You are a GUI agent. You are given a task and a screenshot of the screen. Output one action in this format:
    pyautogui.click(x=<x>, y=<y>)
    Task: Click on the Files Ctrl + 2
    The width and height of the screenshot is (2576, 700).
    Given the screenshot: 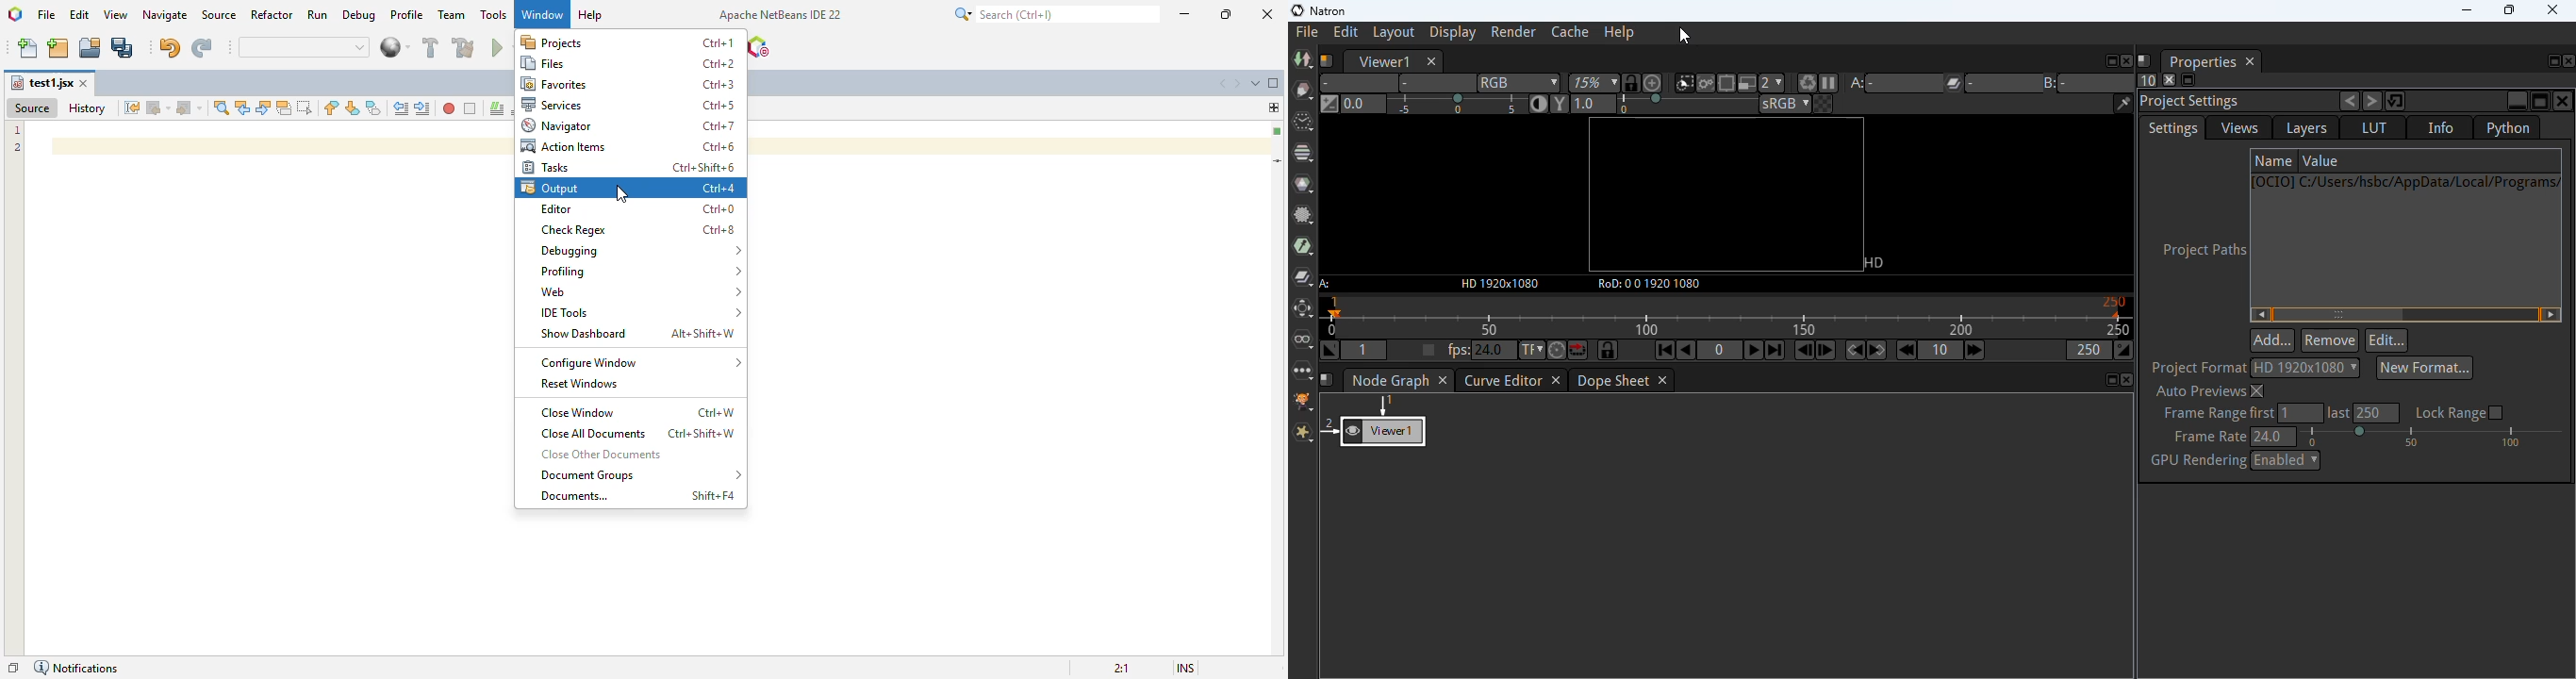 What is the action you would take?
    pyautogui.click(x=628, y=64)
    